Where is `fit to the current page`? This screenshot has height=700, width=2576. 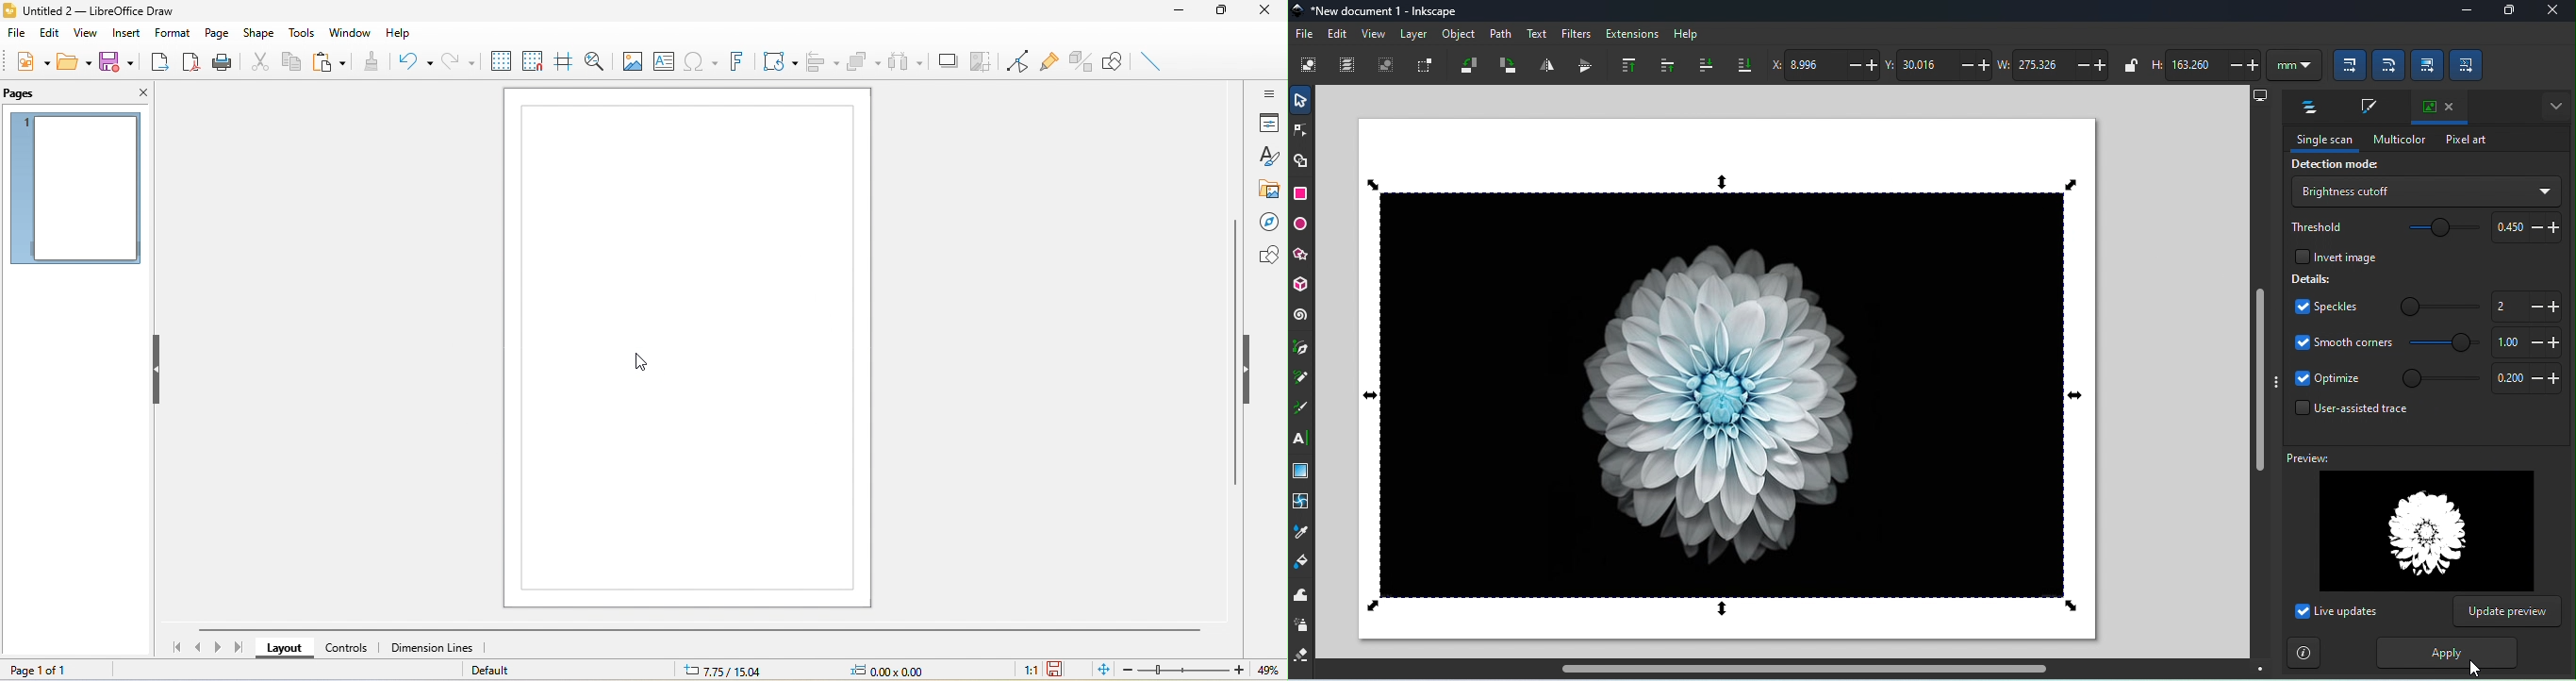 fit to the current page is located at coordinates (1096, 670).